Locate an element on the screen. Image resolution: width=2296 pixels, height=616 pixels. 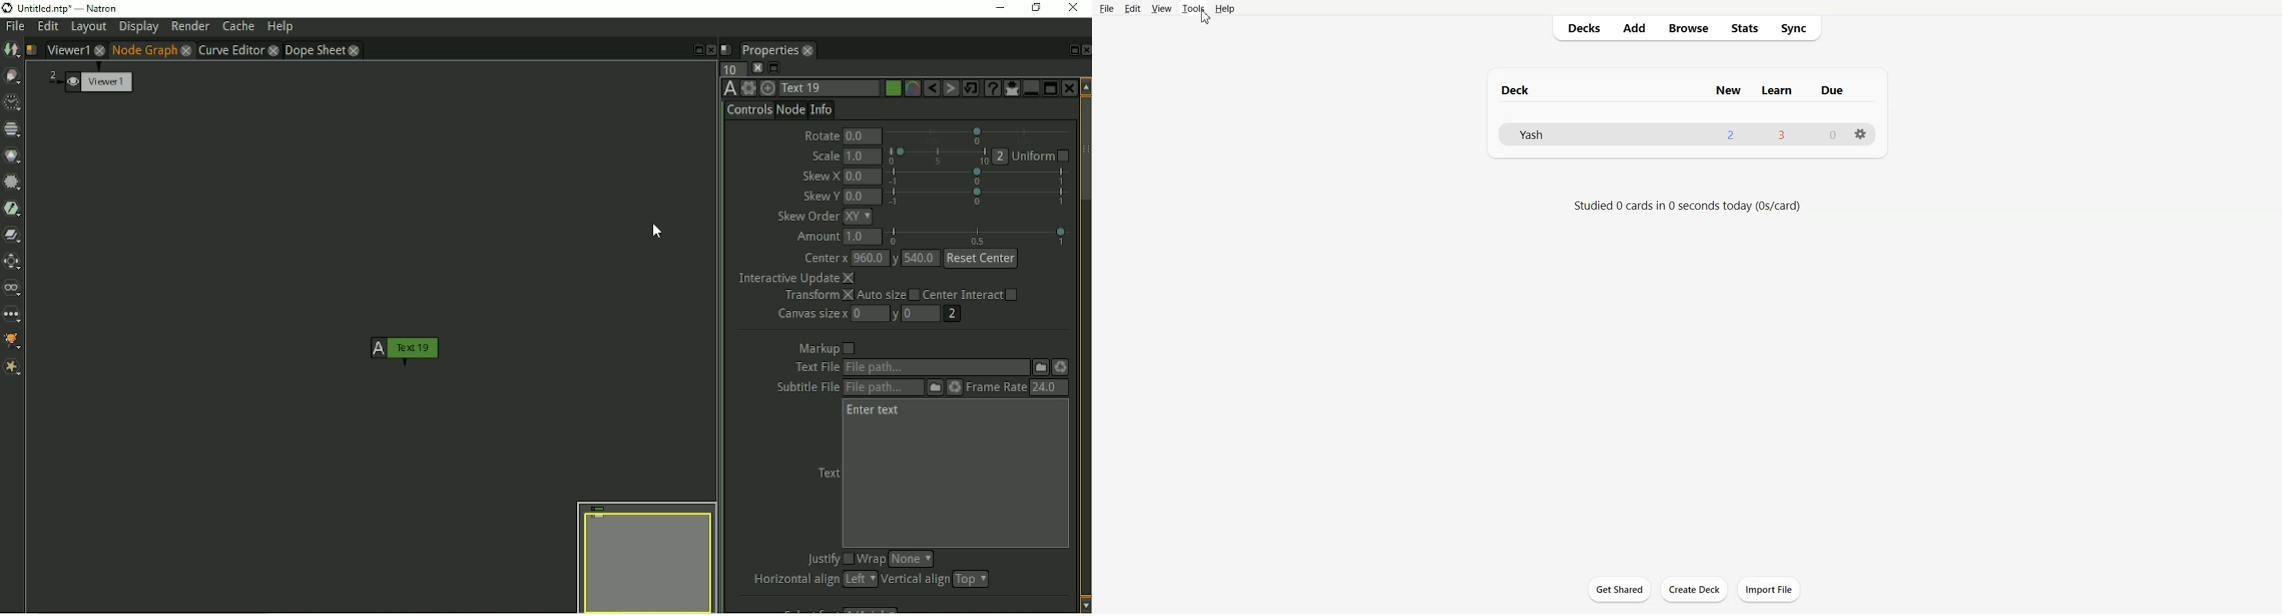
Browse is located at coordinates (1689, 28).